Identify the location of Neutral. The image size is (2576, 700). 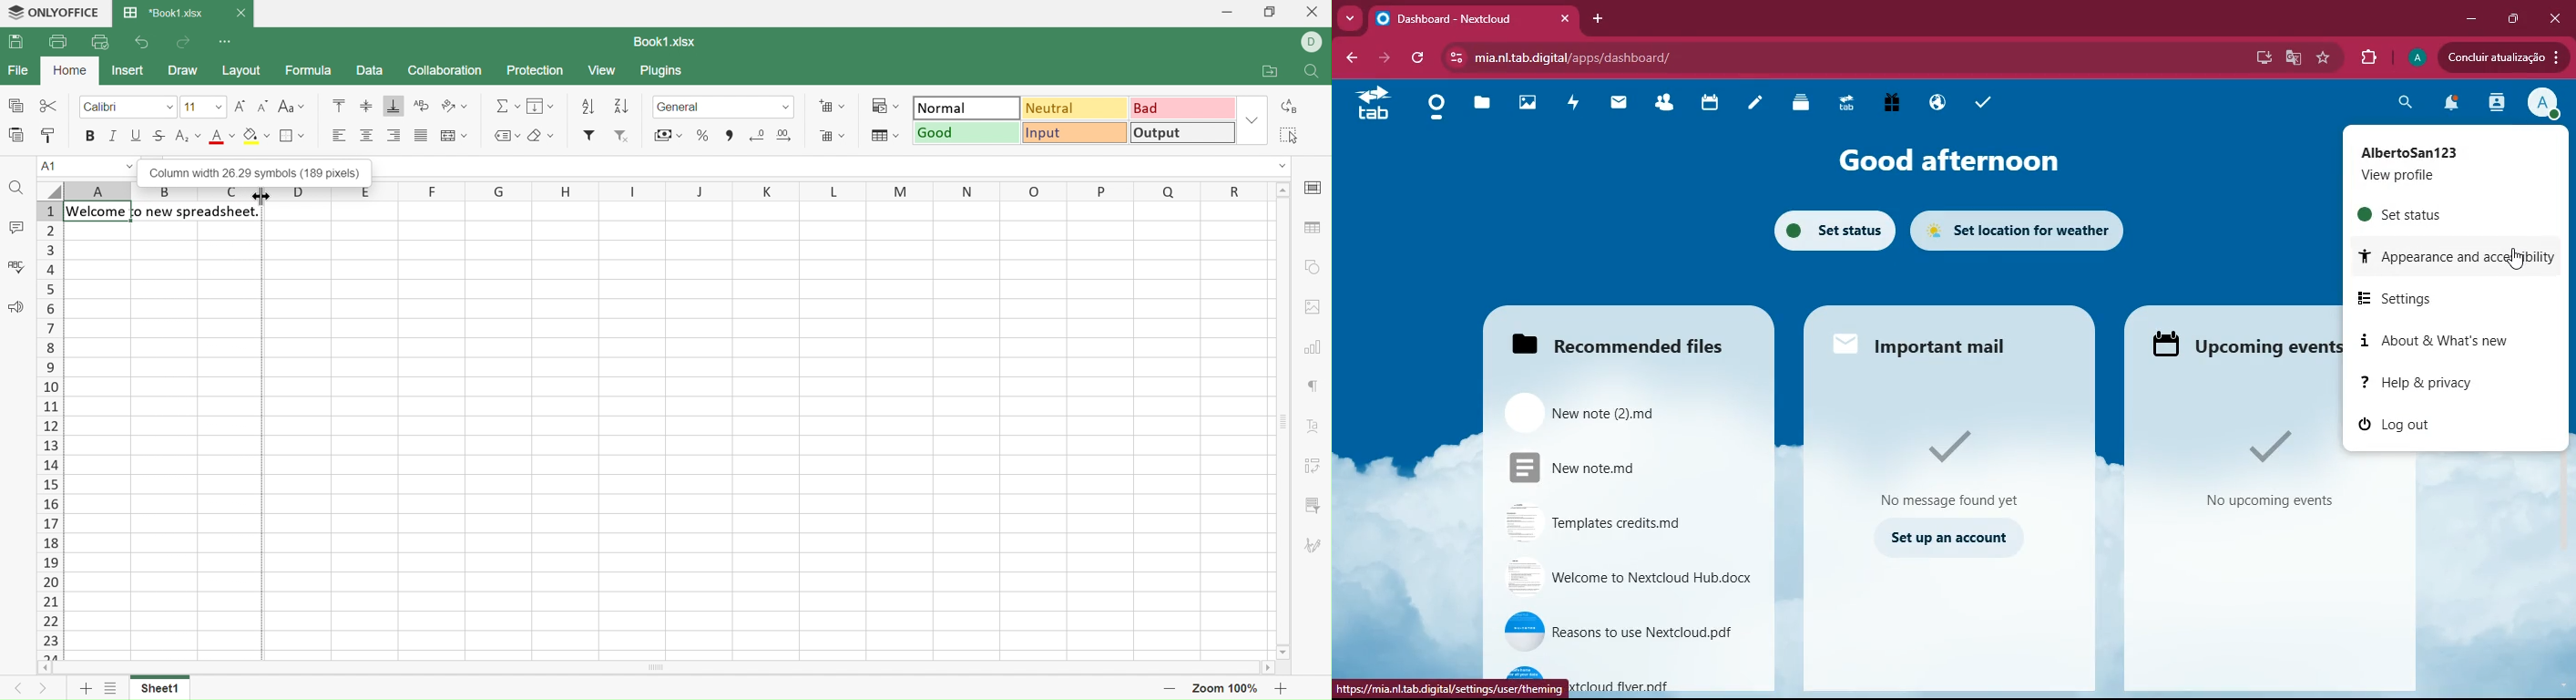
(1077, 109).